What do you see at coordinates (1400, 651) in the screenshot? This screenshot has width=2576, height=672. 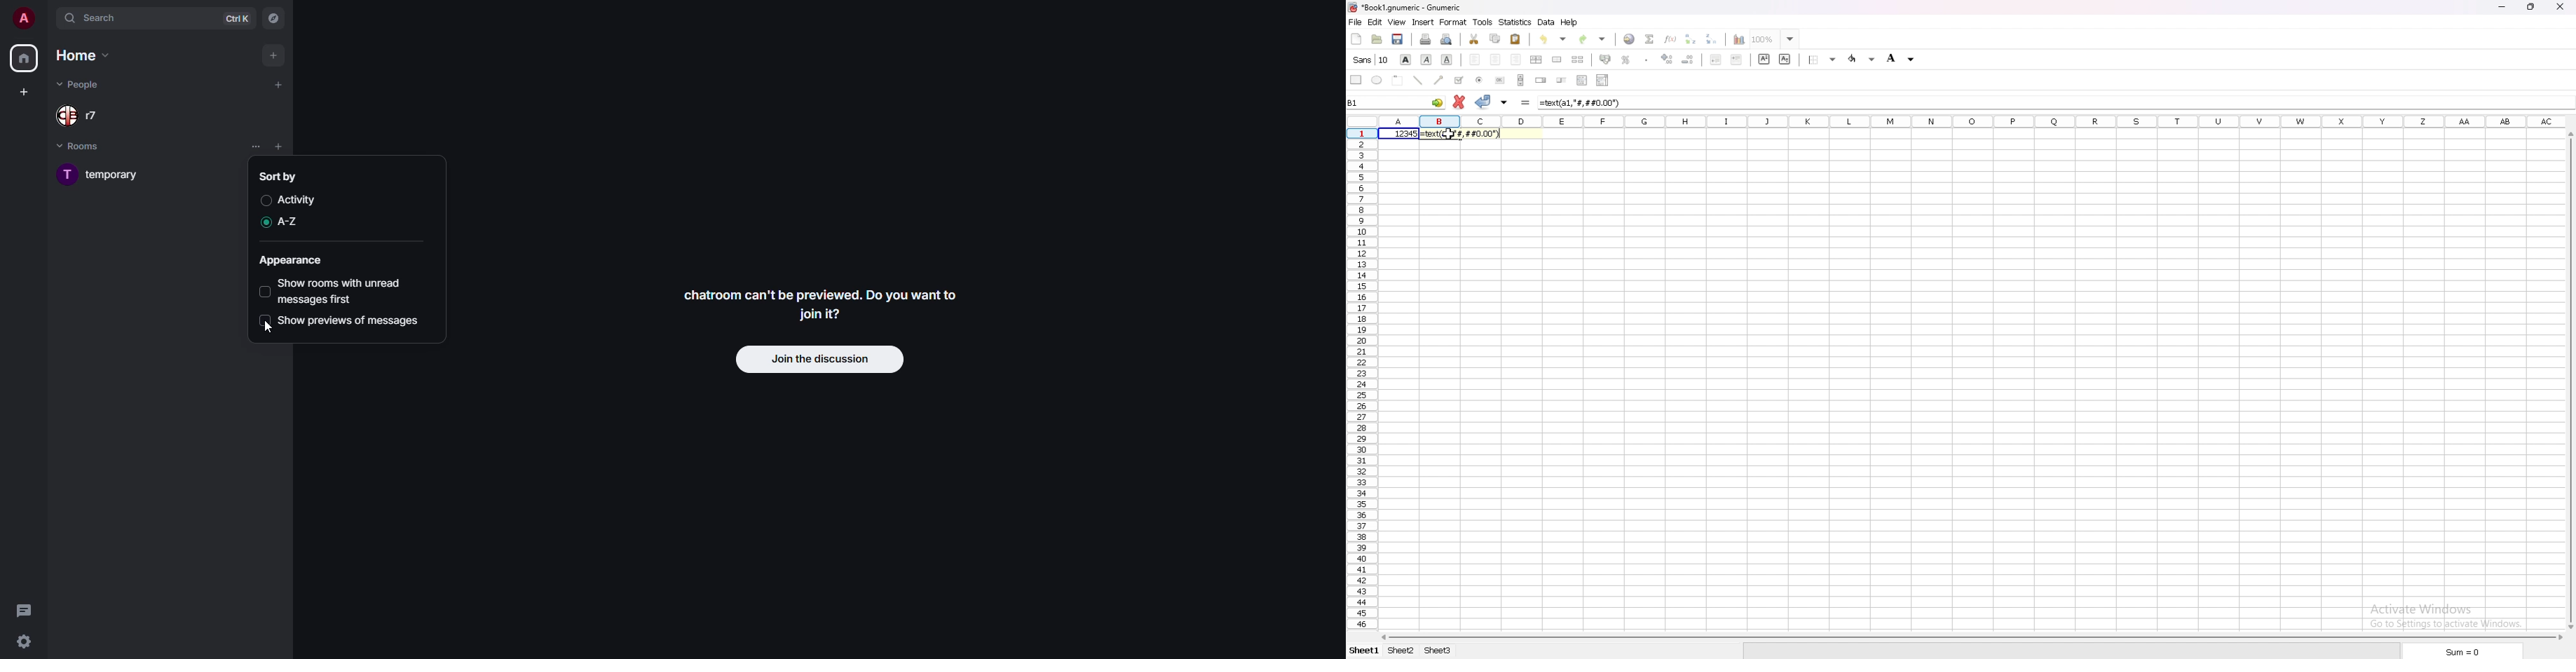 I see `sheet 2` at bounding box center [1400, 651].